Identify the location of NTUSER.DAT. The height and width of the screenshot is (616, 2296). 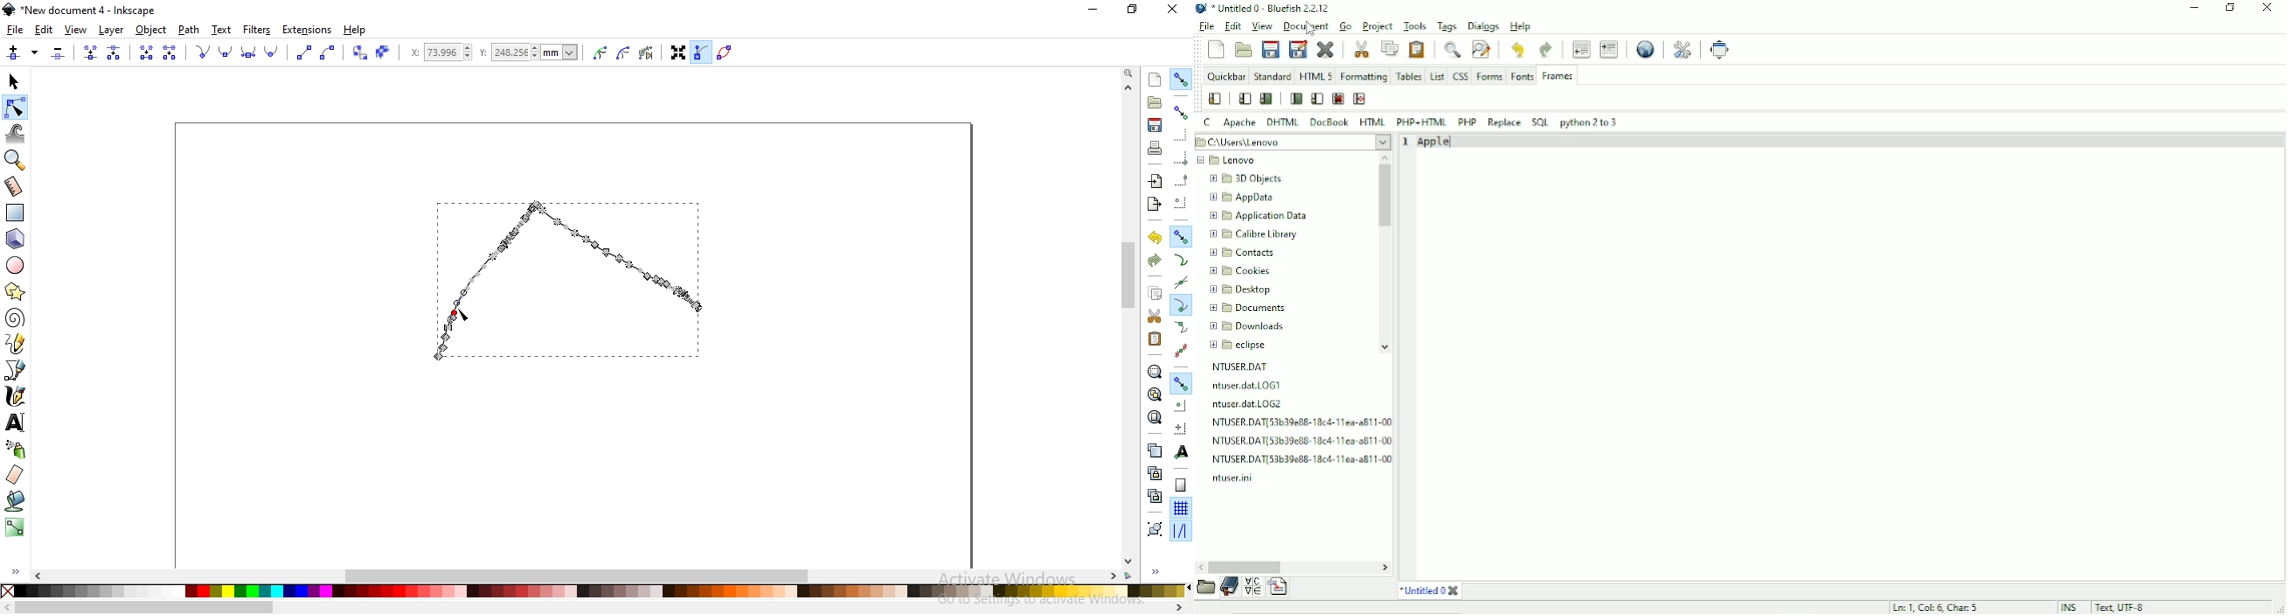
(1243, 367).